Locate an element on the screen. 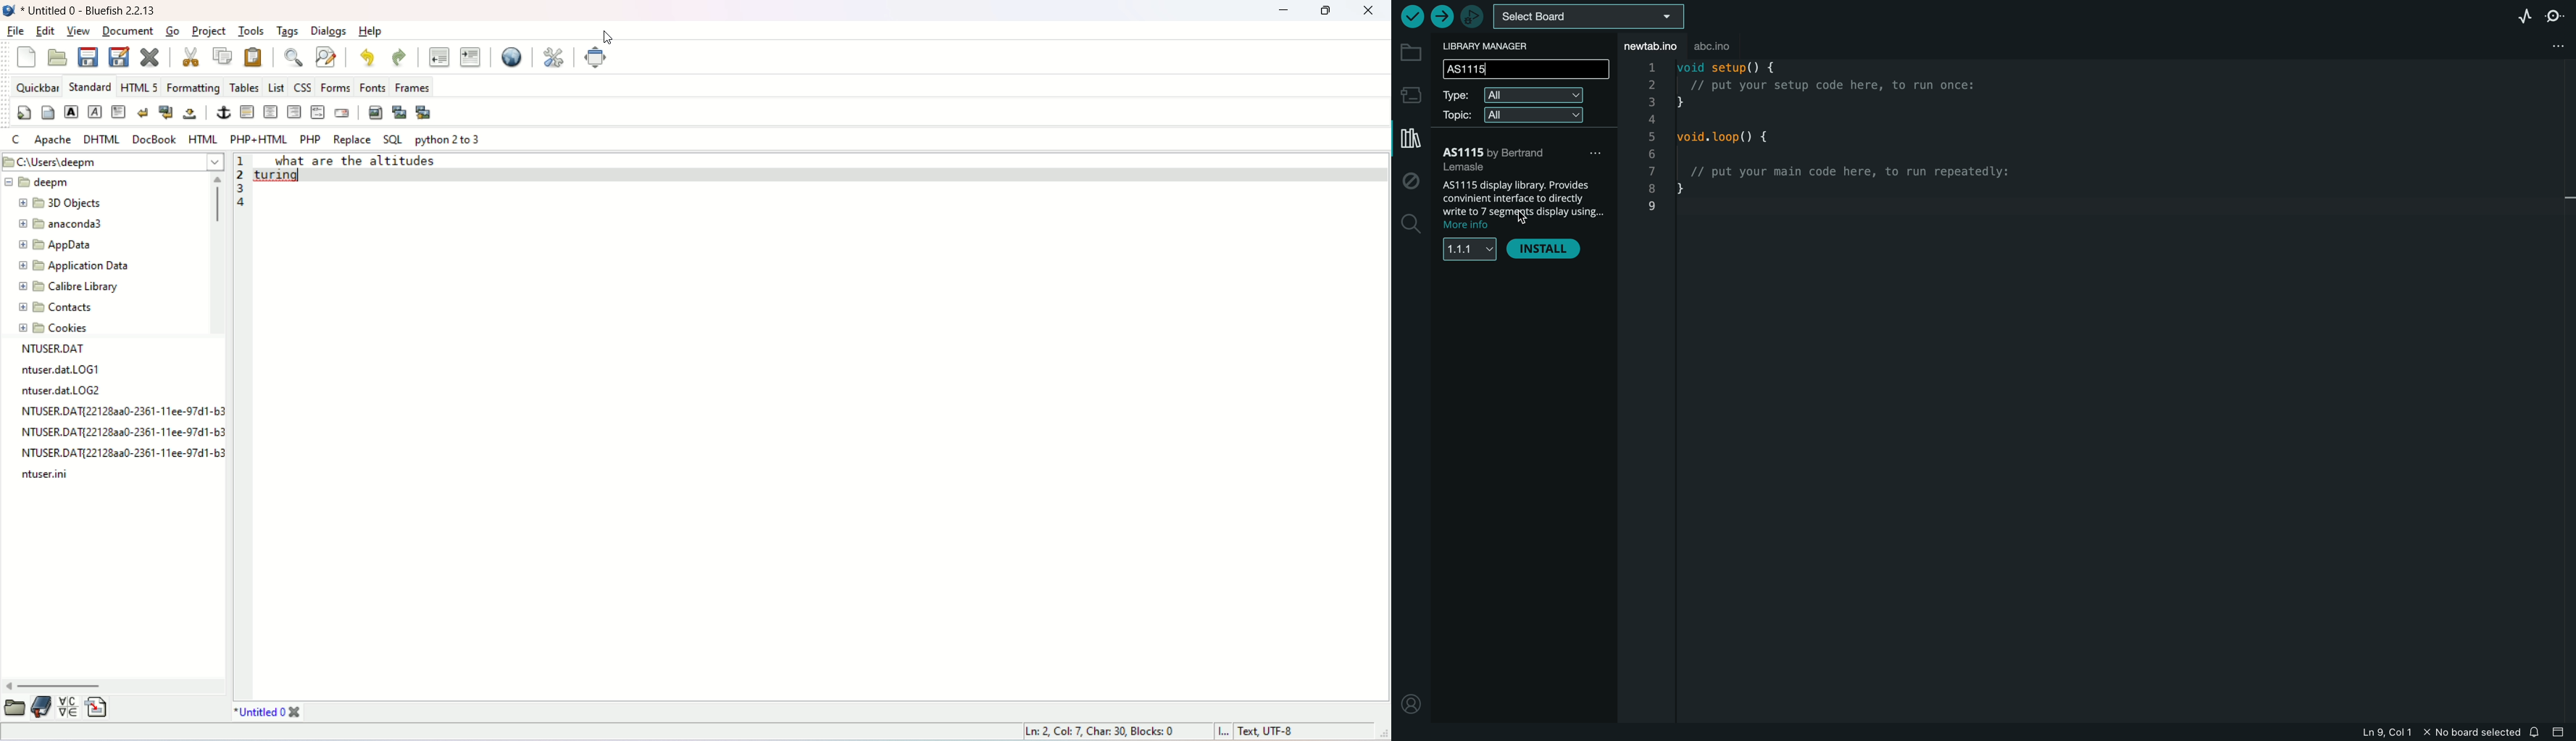  close is located at coordinates (1368, 11).